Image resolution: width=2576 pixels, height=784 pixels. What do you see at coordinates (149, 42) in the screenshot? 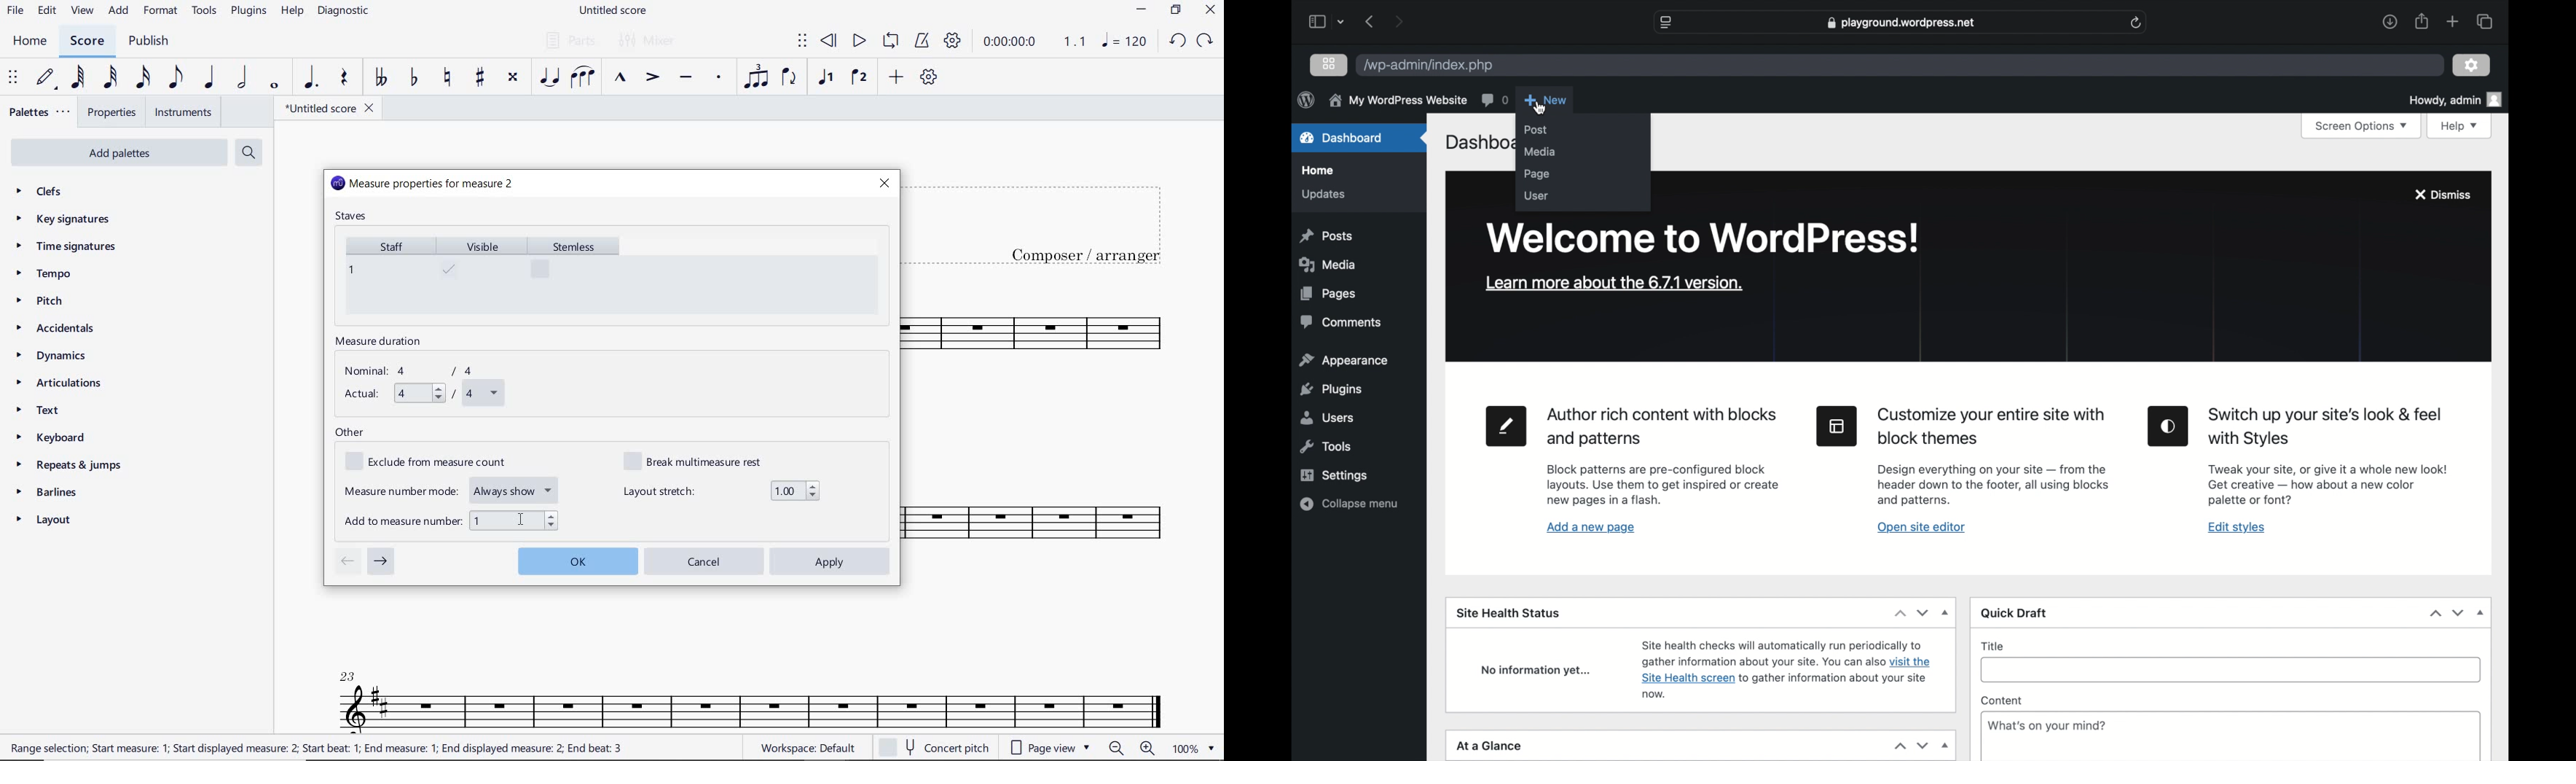
I see `PUBLISH` at bounding box center [149, 42].